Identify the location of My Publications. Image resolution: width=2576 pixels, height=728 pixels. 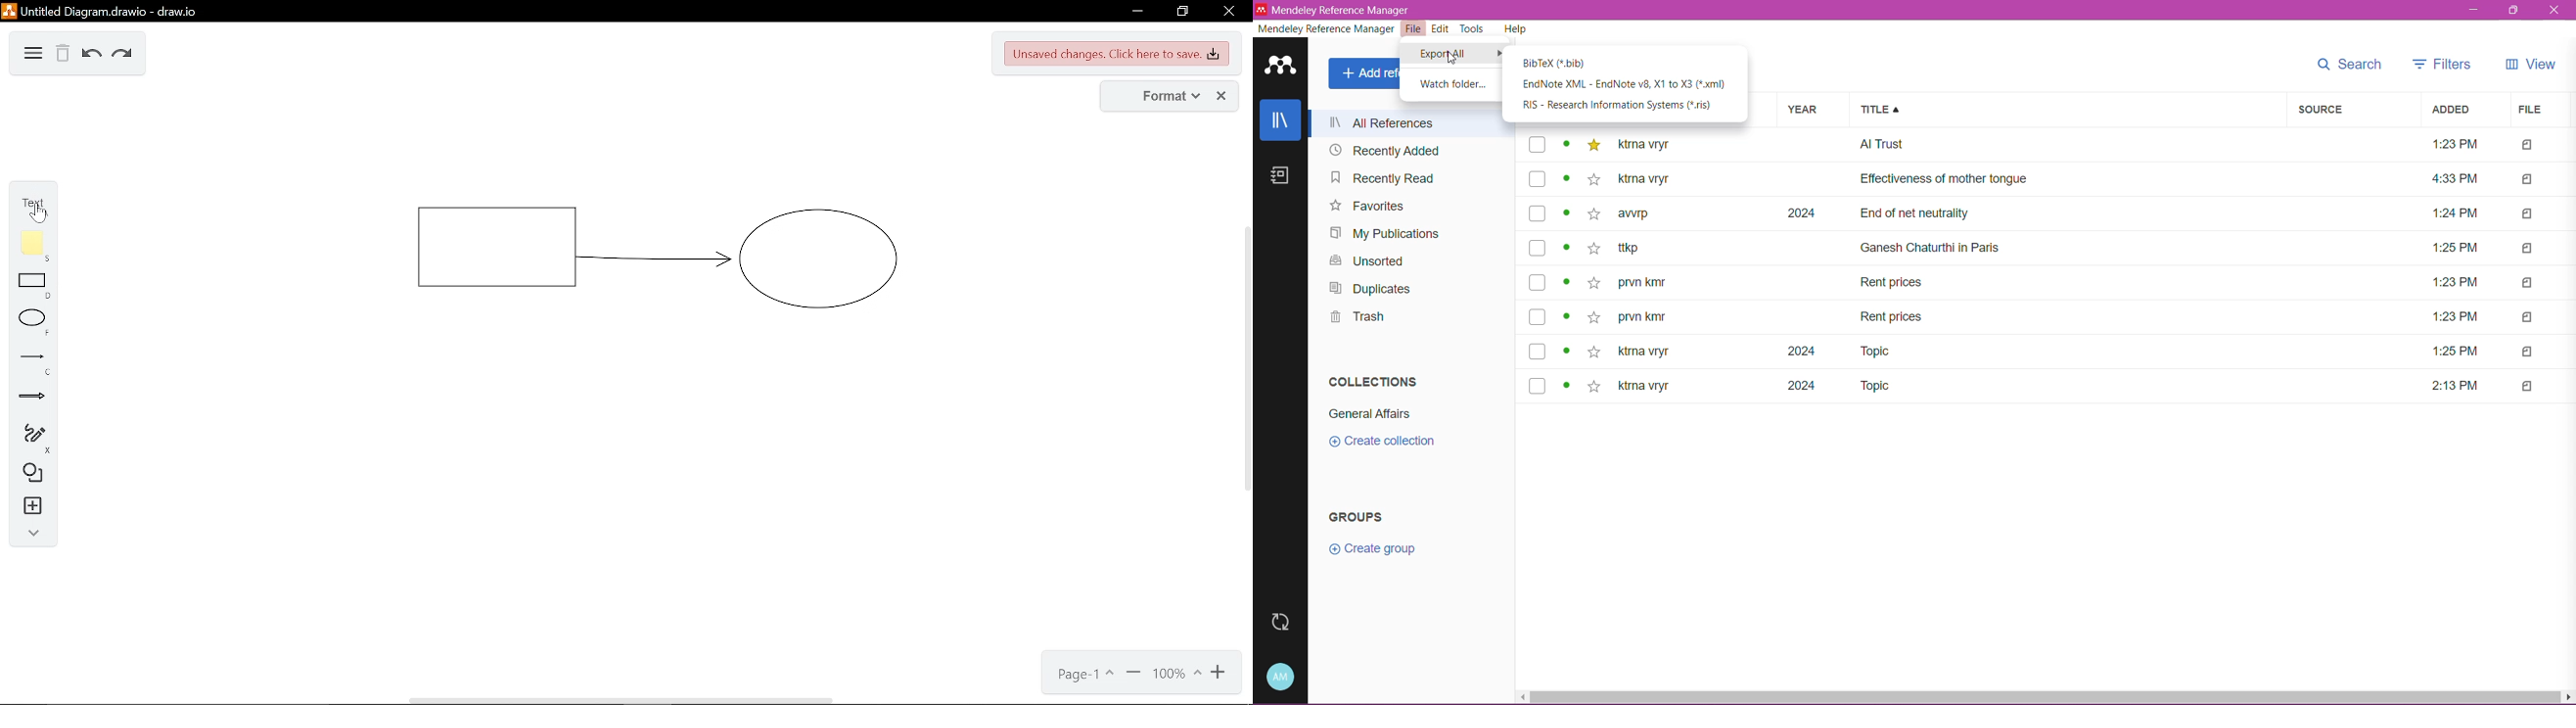
(1383, 233).